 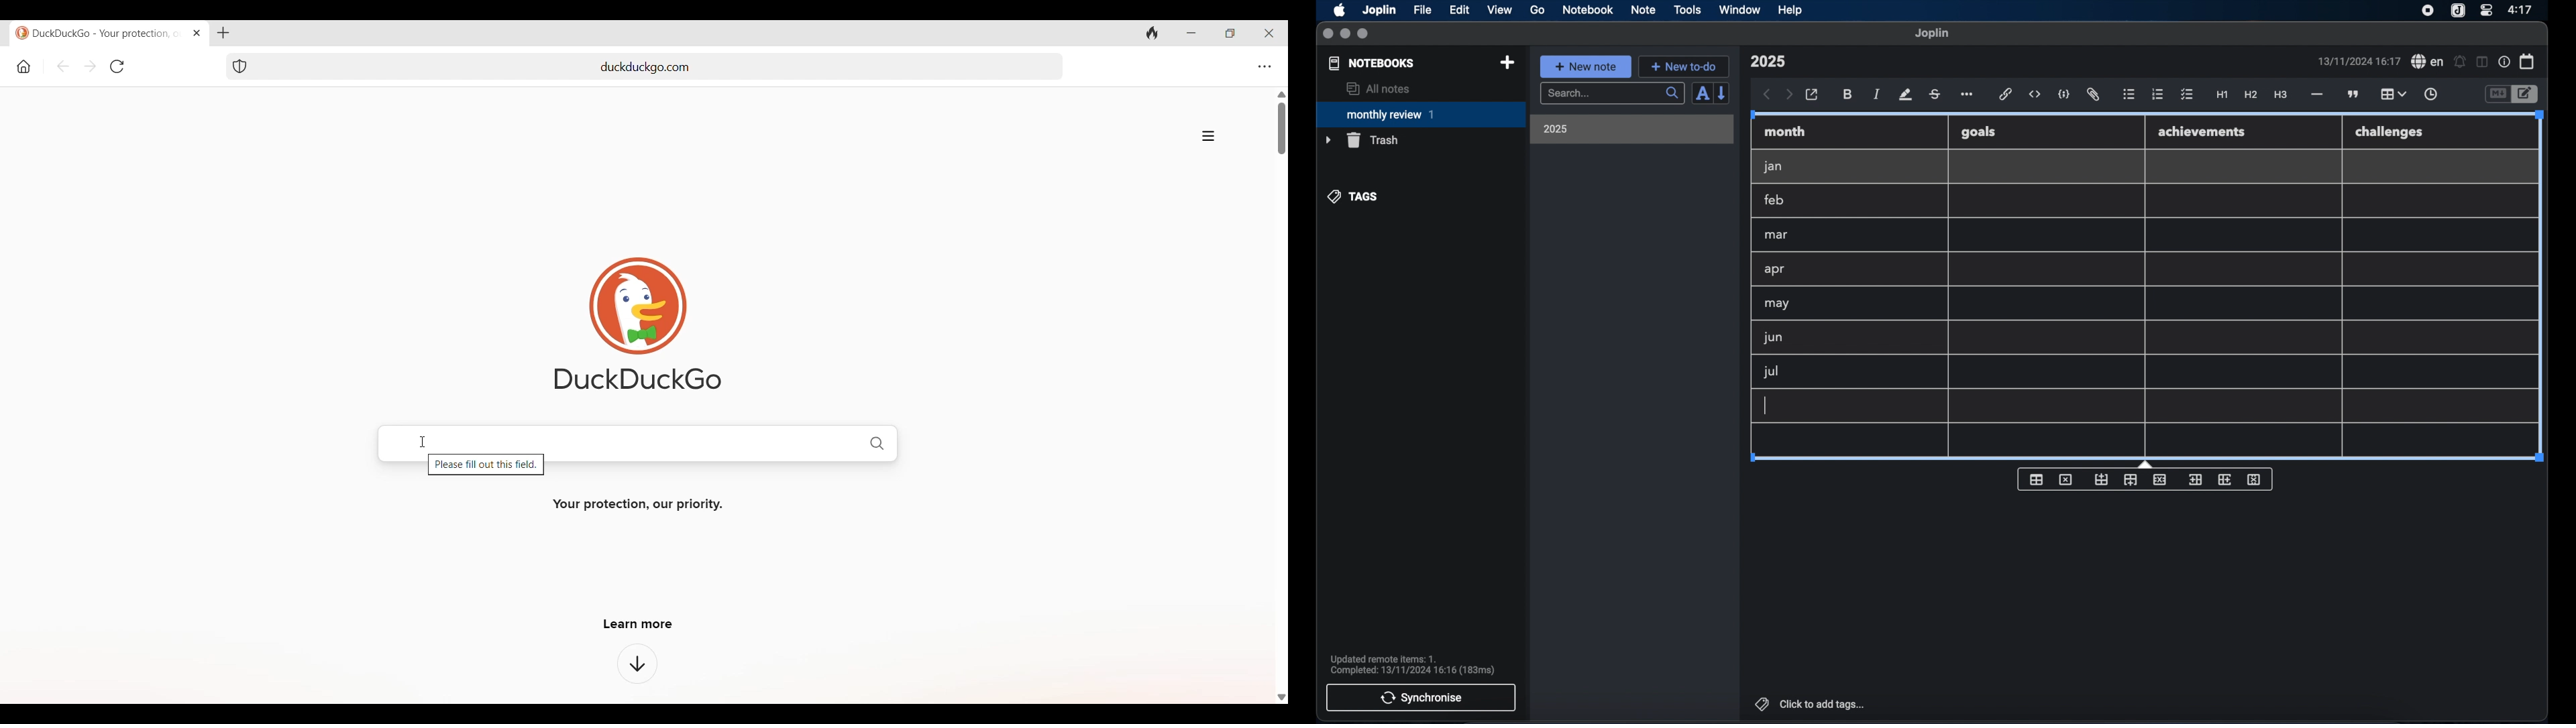 What do you see at coordinates (1934, 95) in the screenshot?
I see `strikethrough` at bounding box center [1934, 95].